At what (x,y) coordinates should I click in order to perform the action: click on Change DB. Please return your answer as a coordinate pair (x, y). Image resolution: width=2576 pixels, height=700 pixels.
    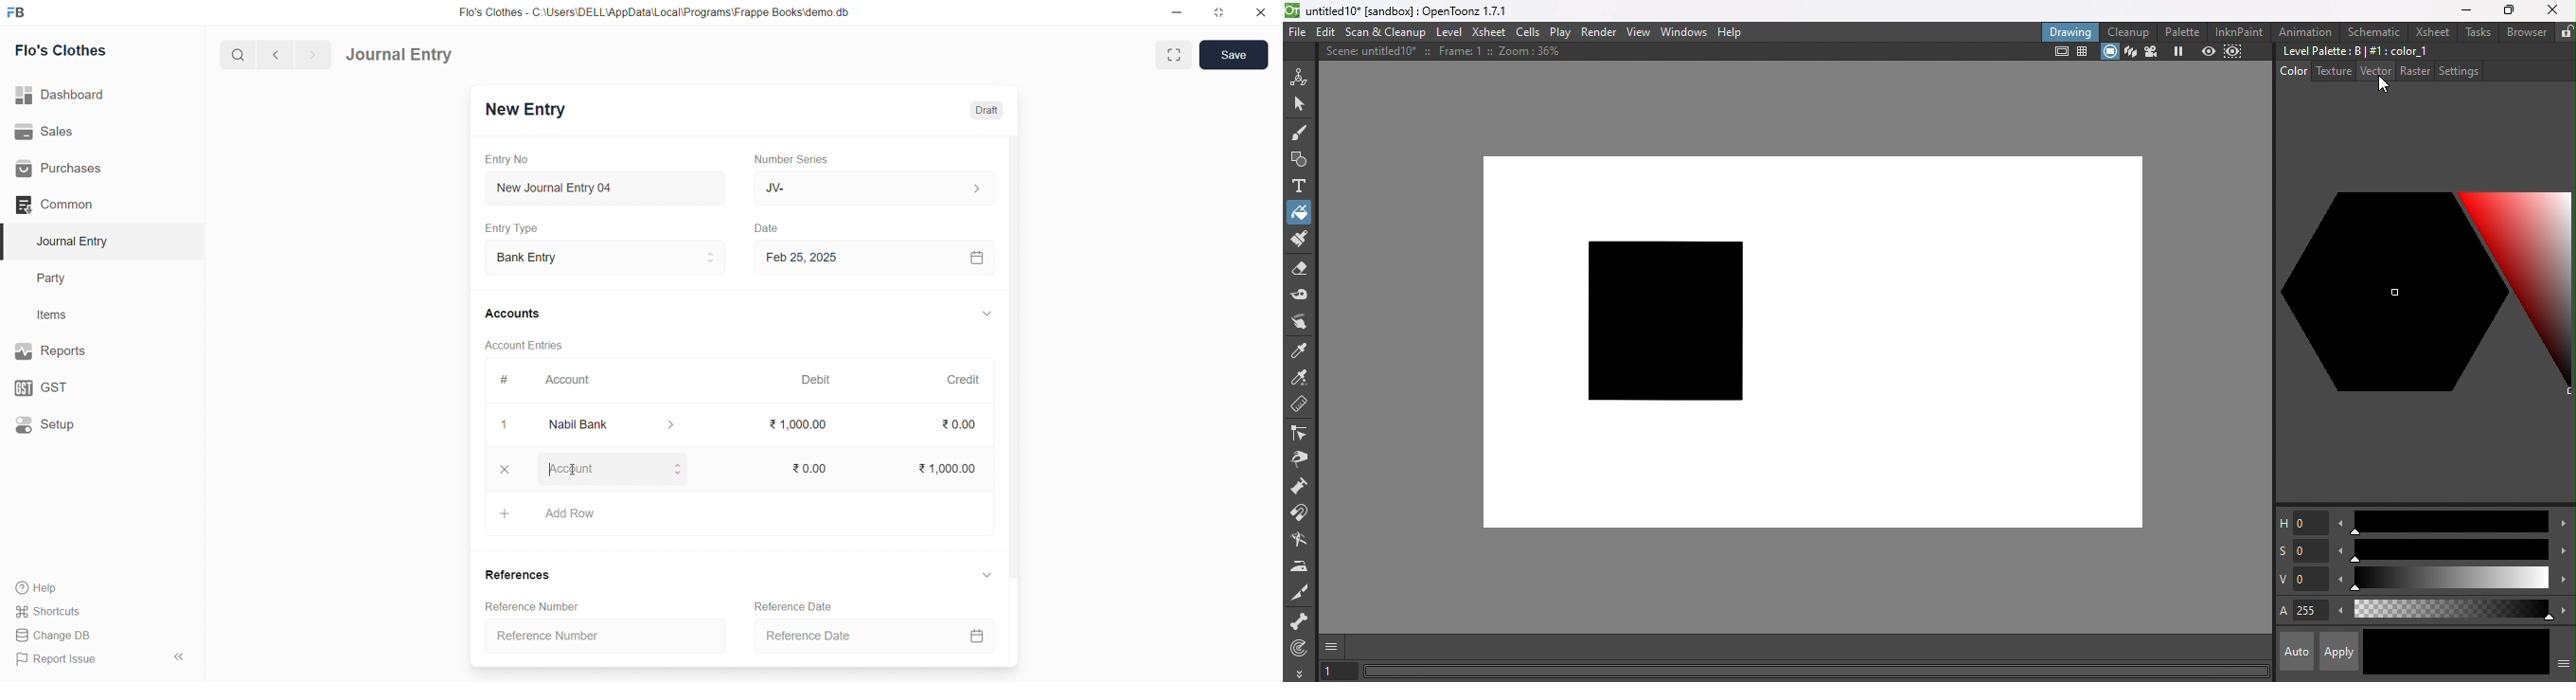
    Looking at the image, I should click on (96, 636).